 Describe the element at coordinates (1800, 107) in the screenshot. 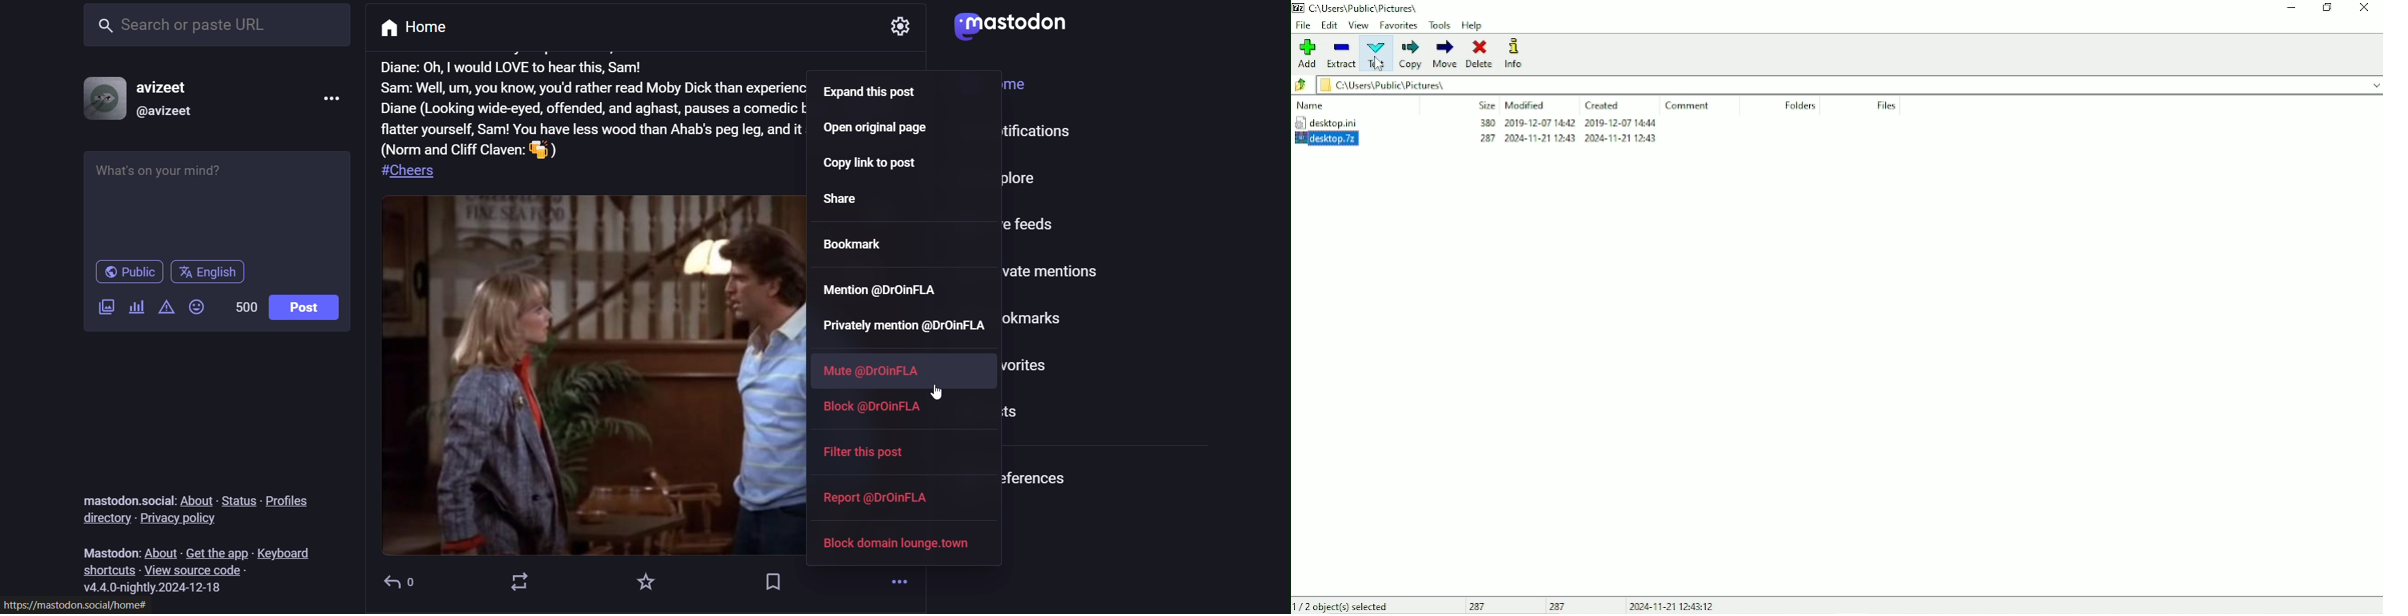

I see `Folders` at that location.